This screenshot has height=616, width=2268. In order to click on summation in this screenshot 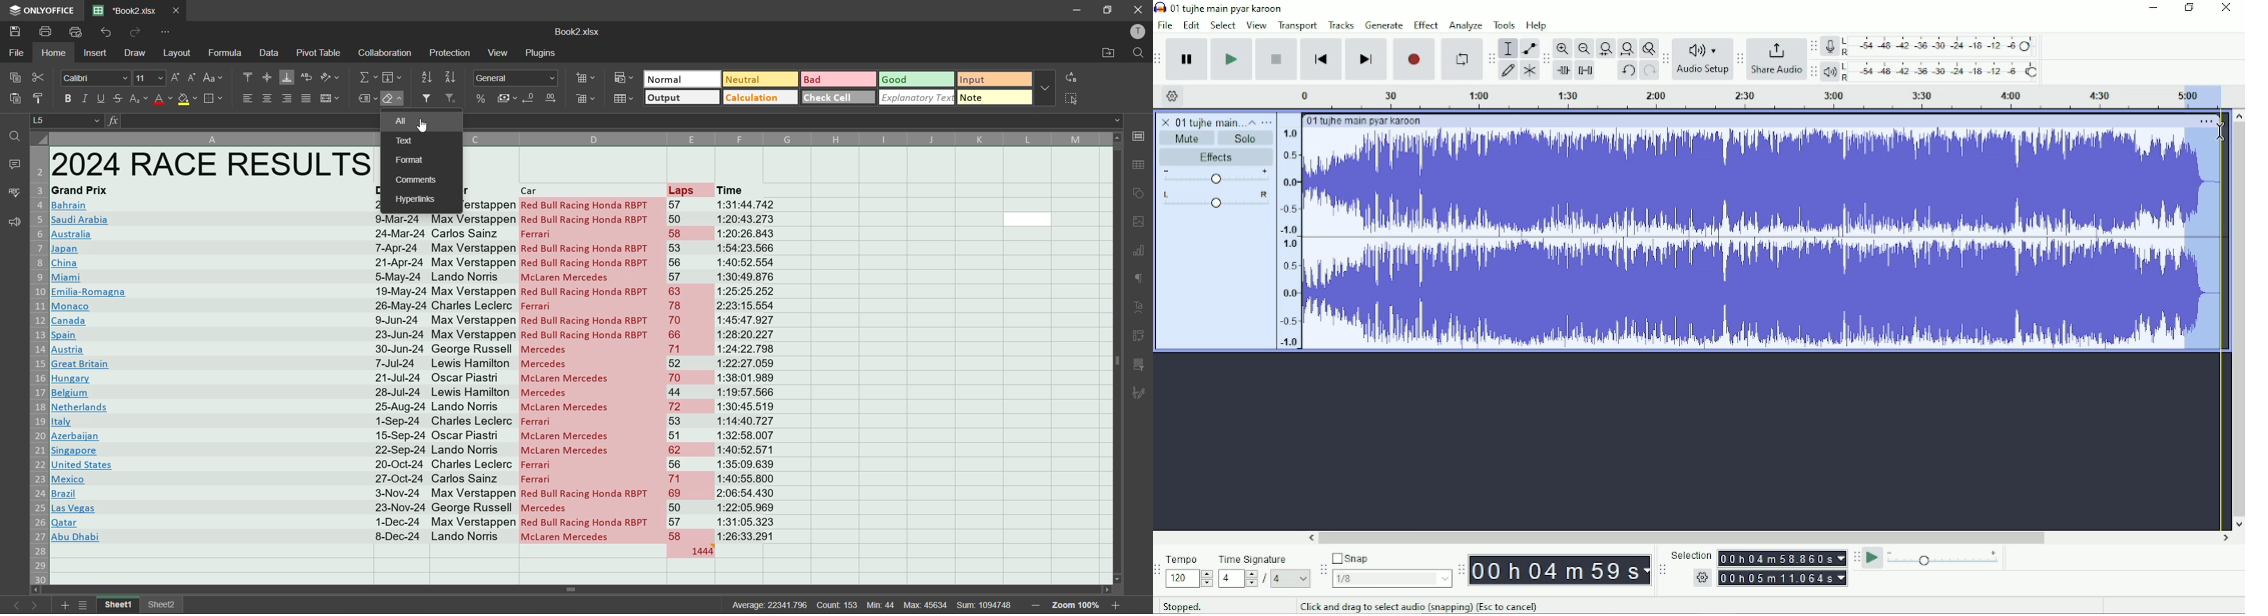, I will do `click(368, 79)`.